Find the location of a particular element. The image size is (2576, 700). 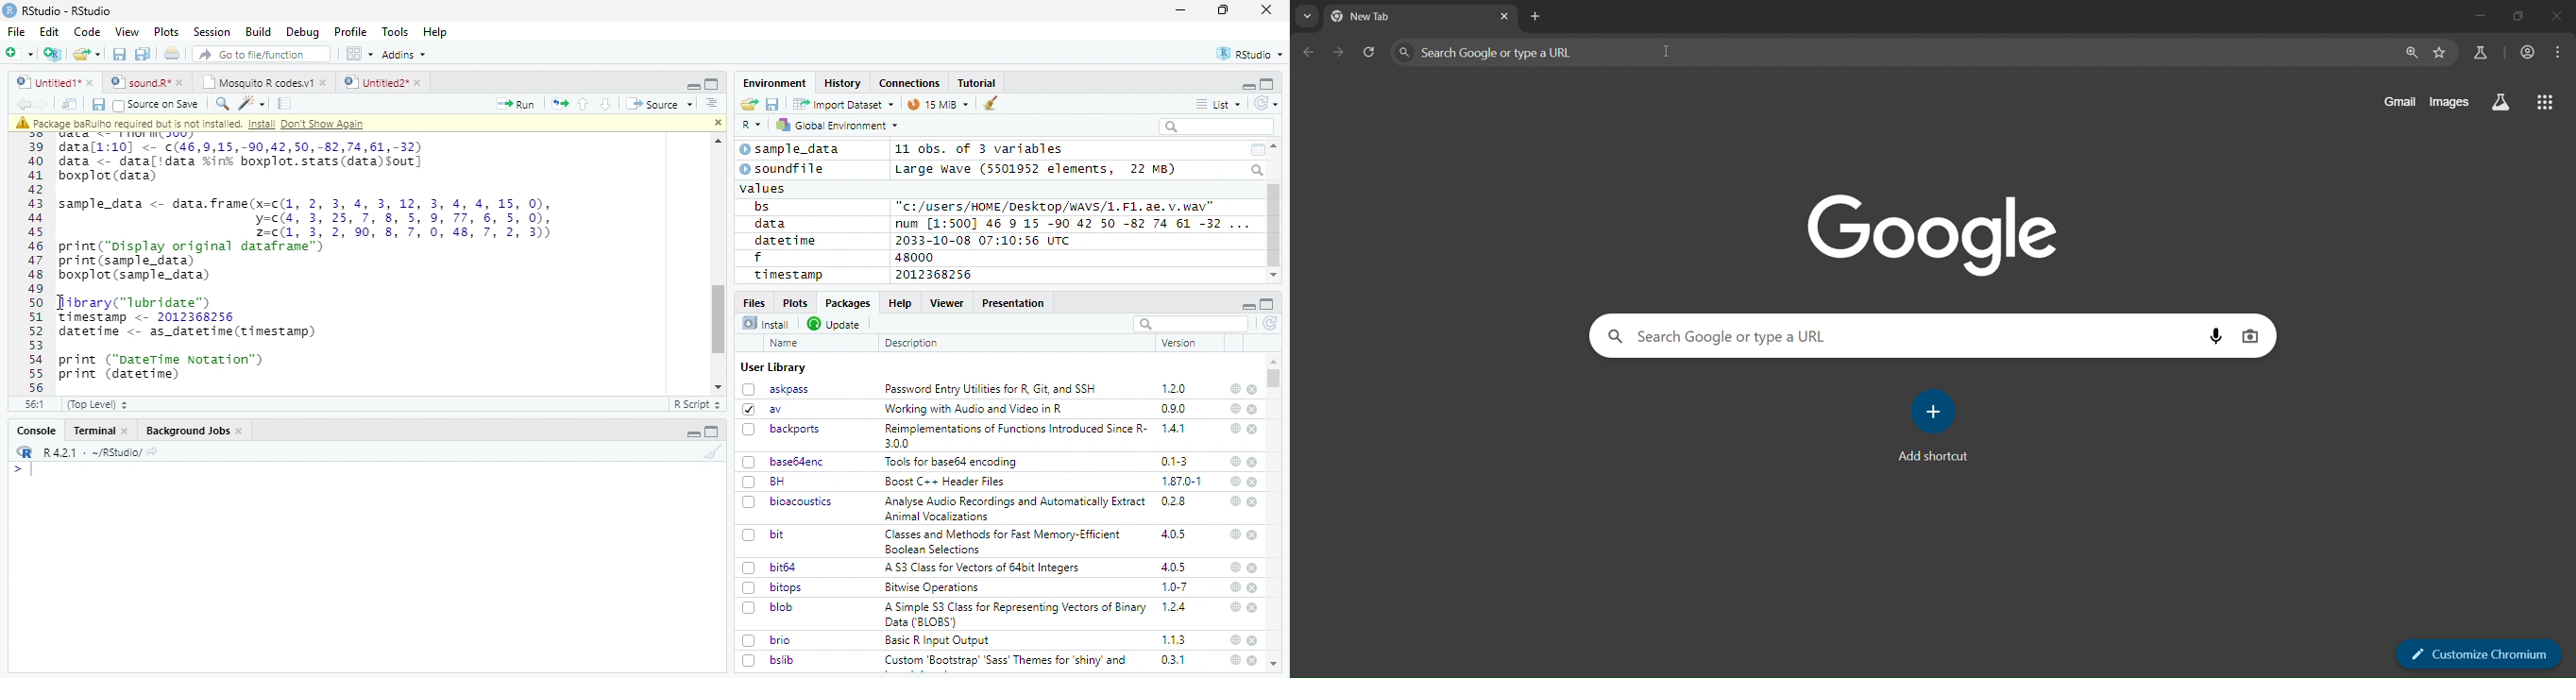

sound.R* is located at coordinates (147, 83).